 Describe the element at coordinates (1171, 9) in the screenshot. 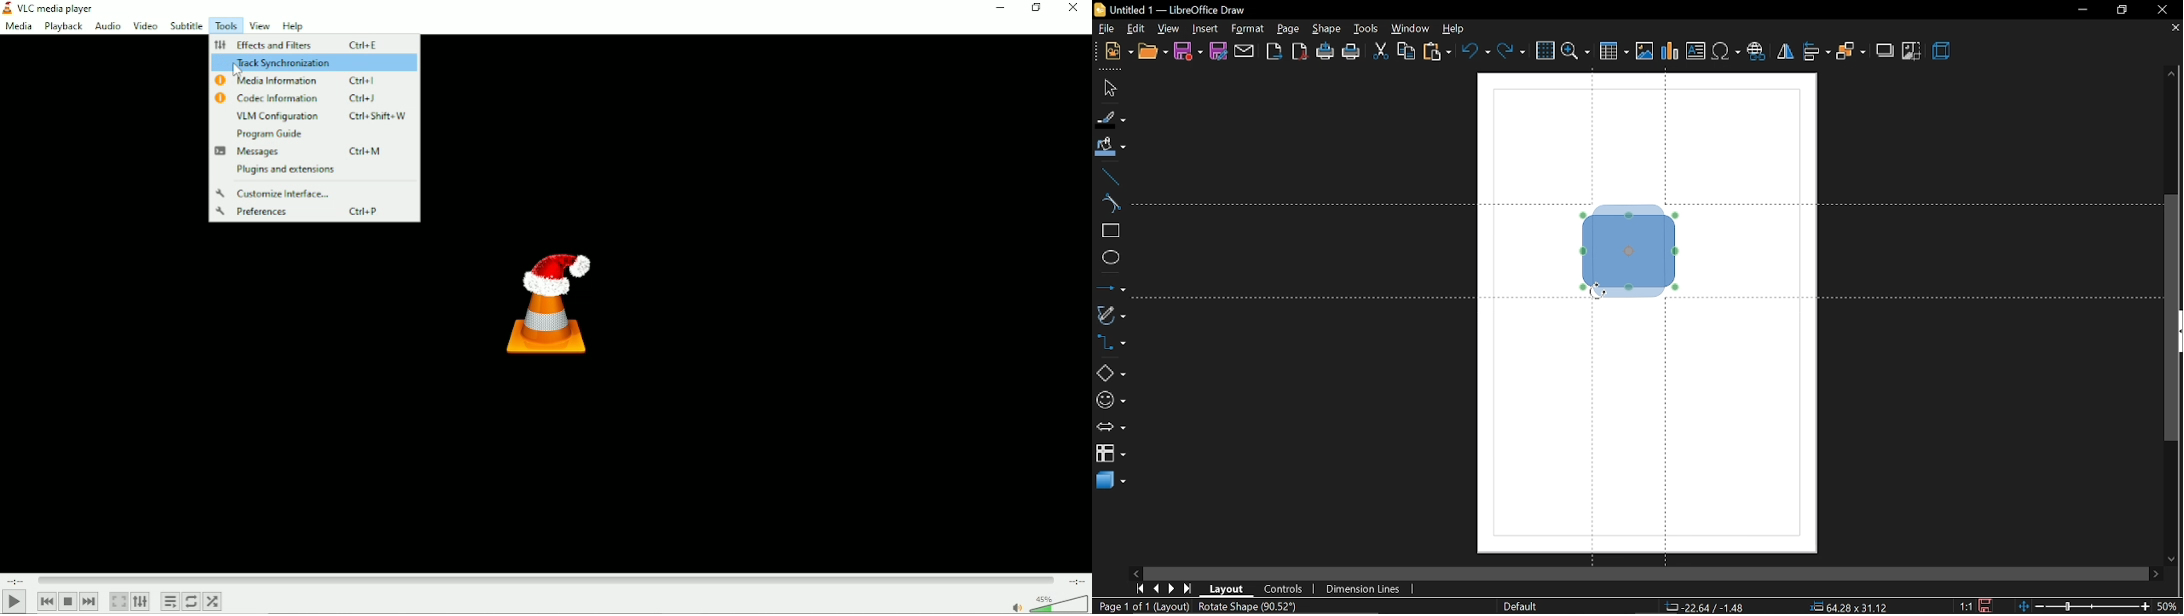

I see `current window` at that location.